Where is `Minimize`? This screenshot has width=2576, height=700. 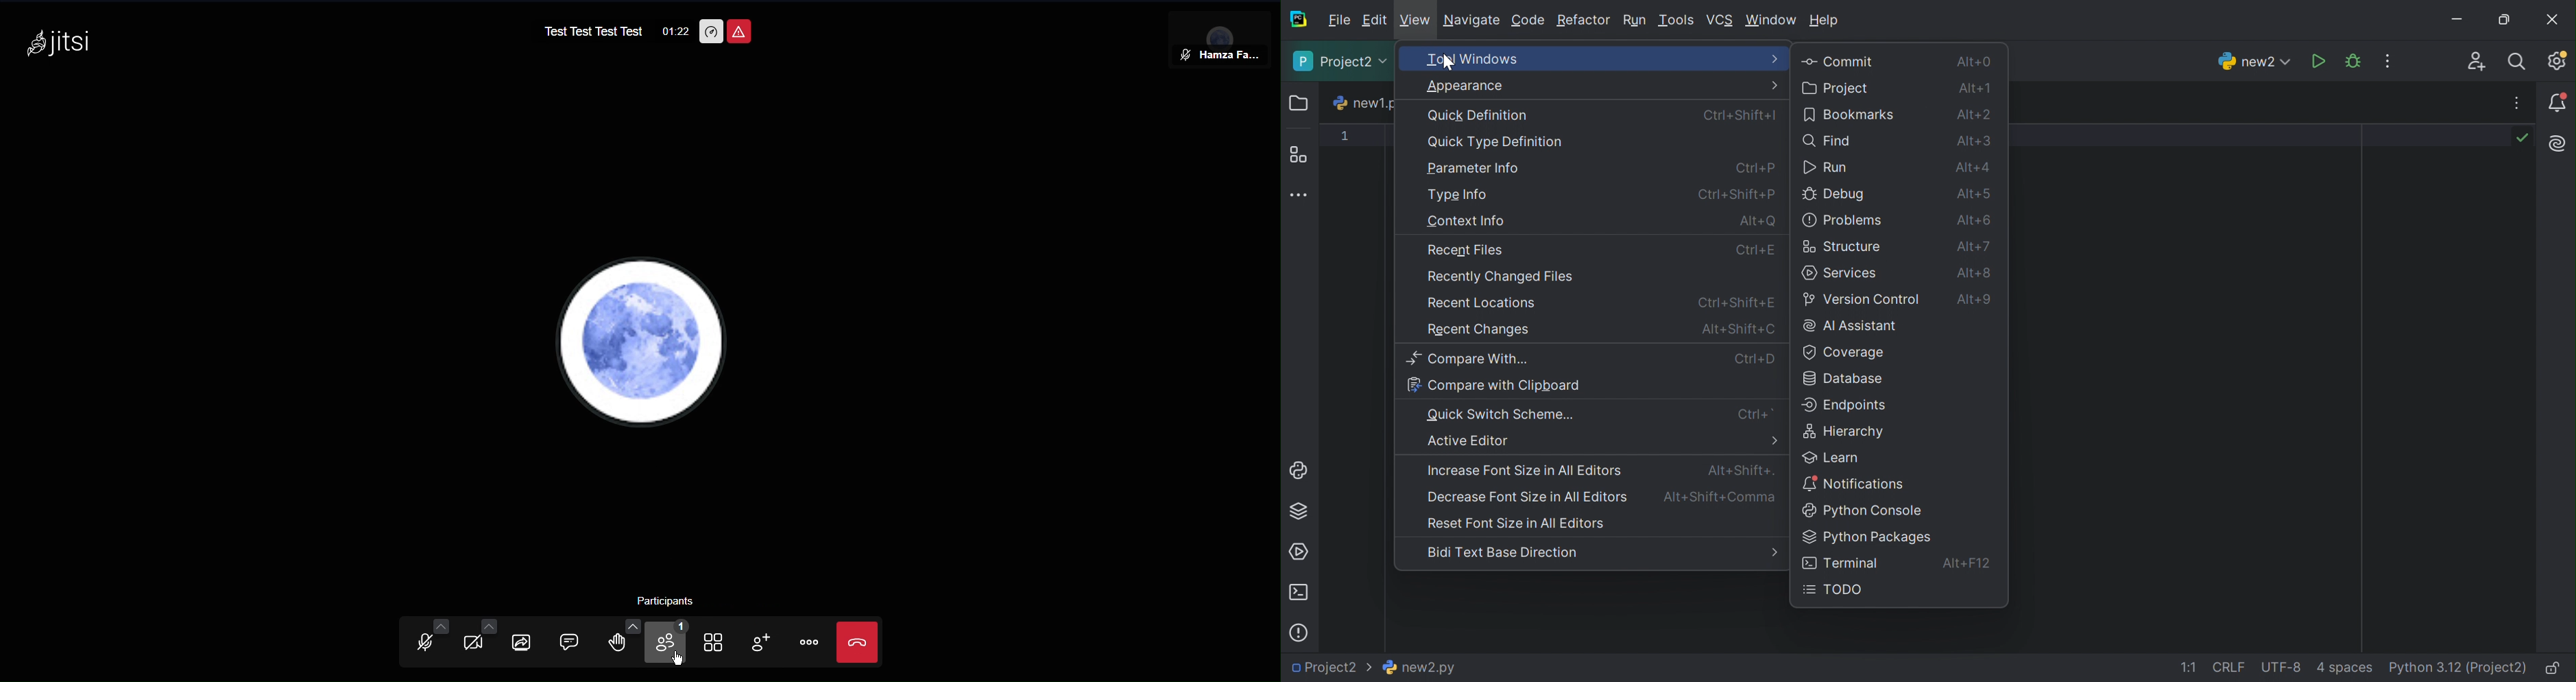
Minimize is located at coordinates (2464, 20).